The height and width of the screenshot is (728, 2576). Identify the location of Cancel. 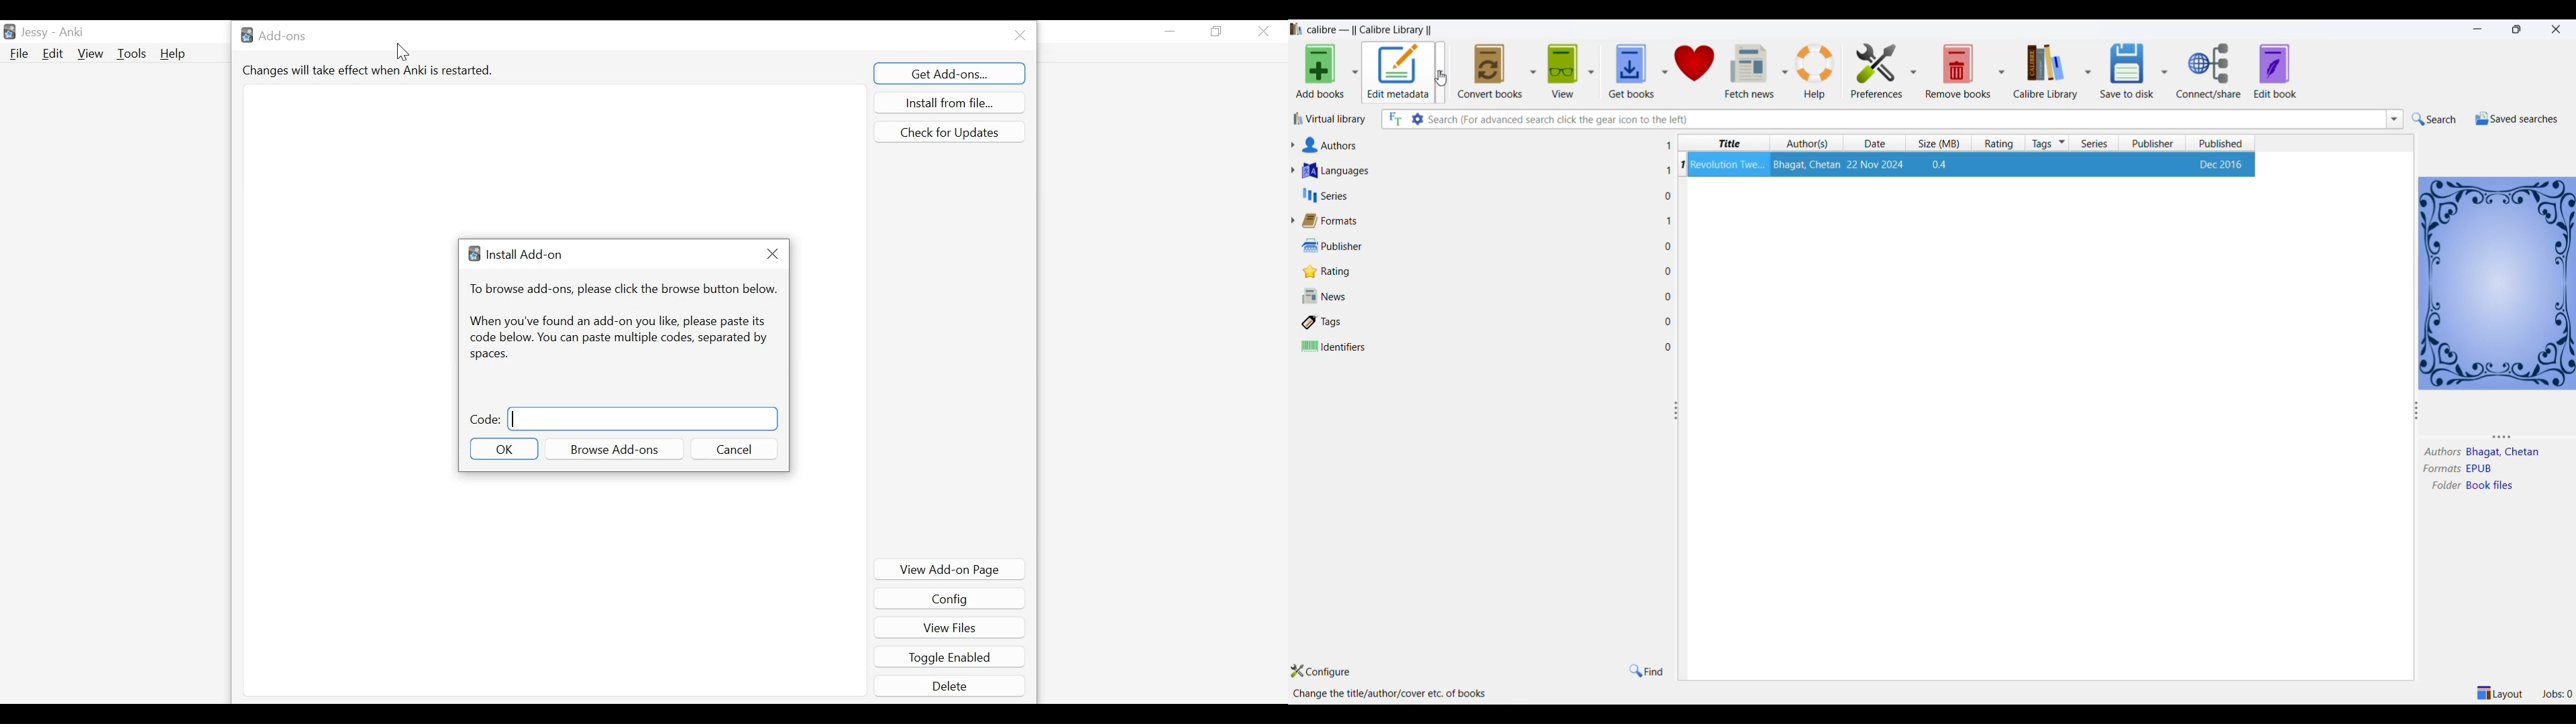
(733, 449).